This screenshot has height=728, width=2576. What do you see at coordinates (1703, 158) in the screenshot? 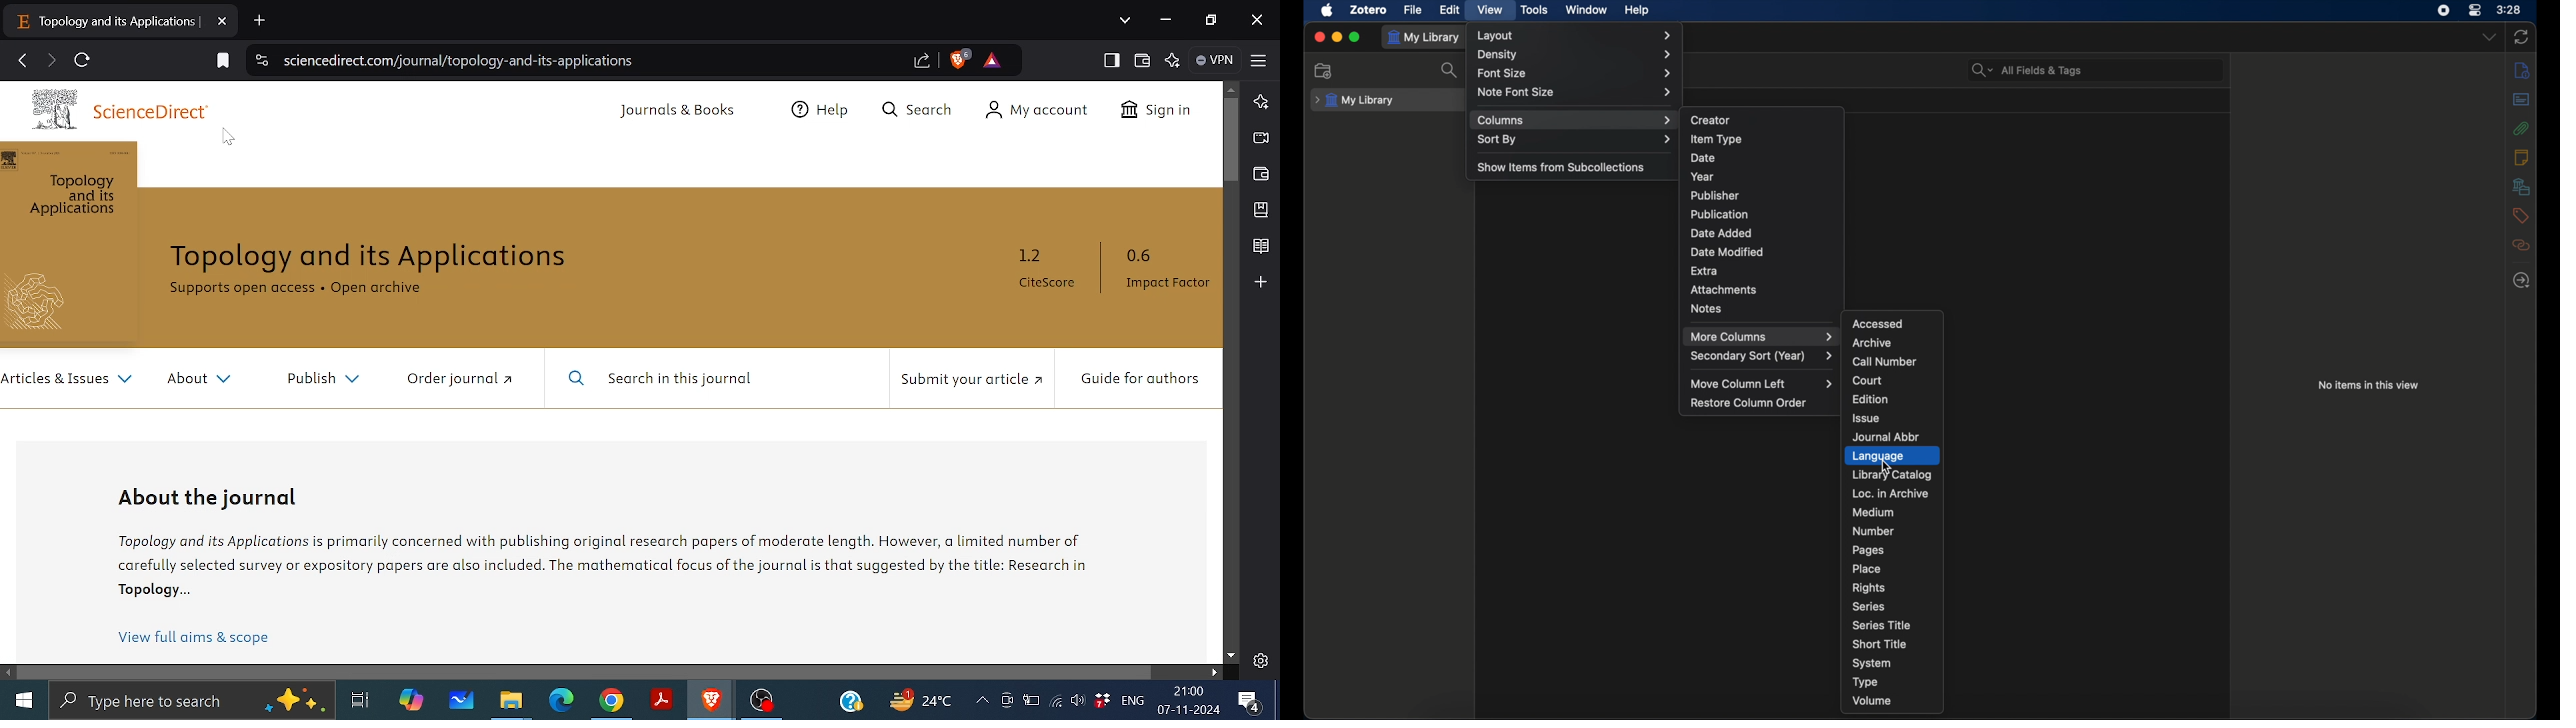
I see `date` at bounding box center [1703, 158].